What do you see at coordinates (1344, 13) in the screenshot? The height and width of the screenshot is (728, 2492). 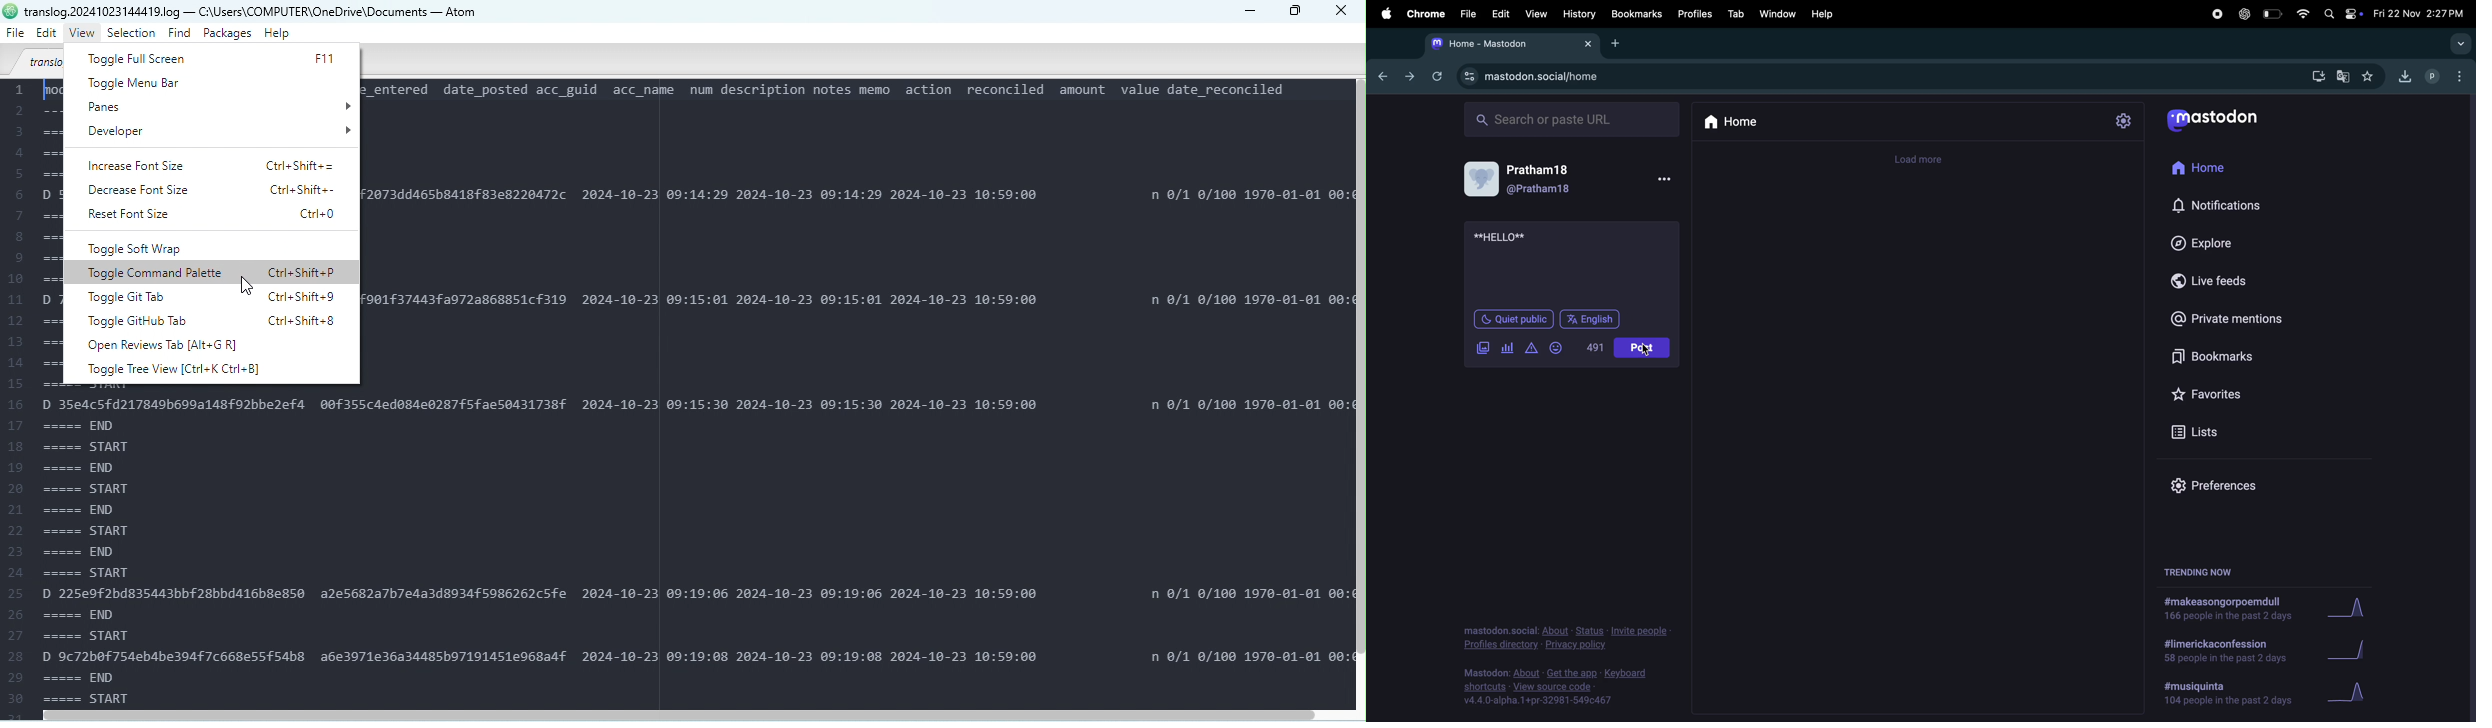 I see `Close` at bounding box center [1344, 13].